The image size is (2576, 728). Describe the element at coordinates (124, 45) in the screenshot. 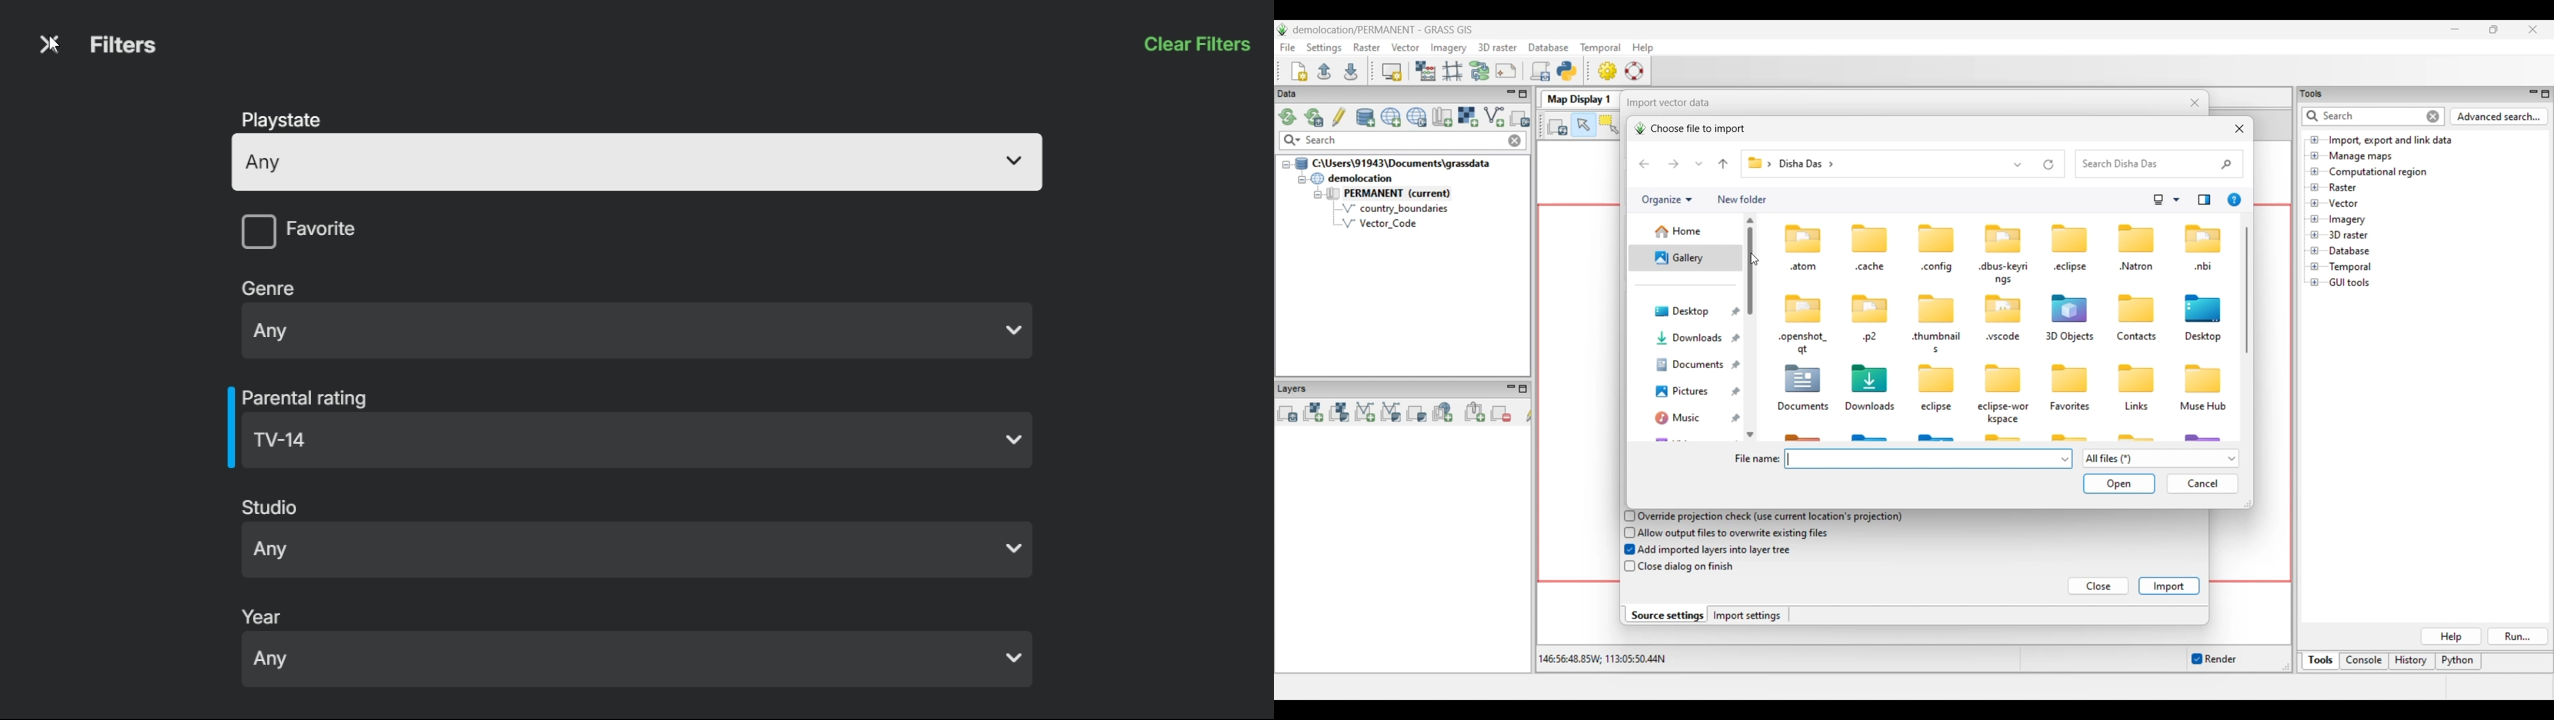

I see `filters` at that location.